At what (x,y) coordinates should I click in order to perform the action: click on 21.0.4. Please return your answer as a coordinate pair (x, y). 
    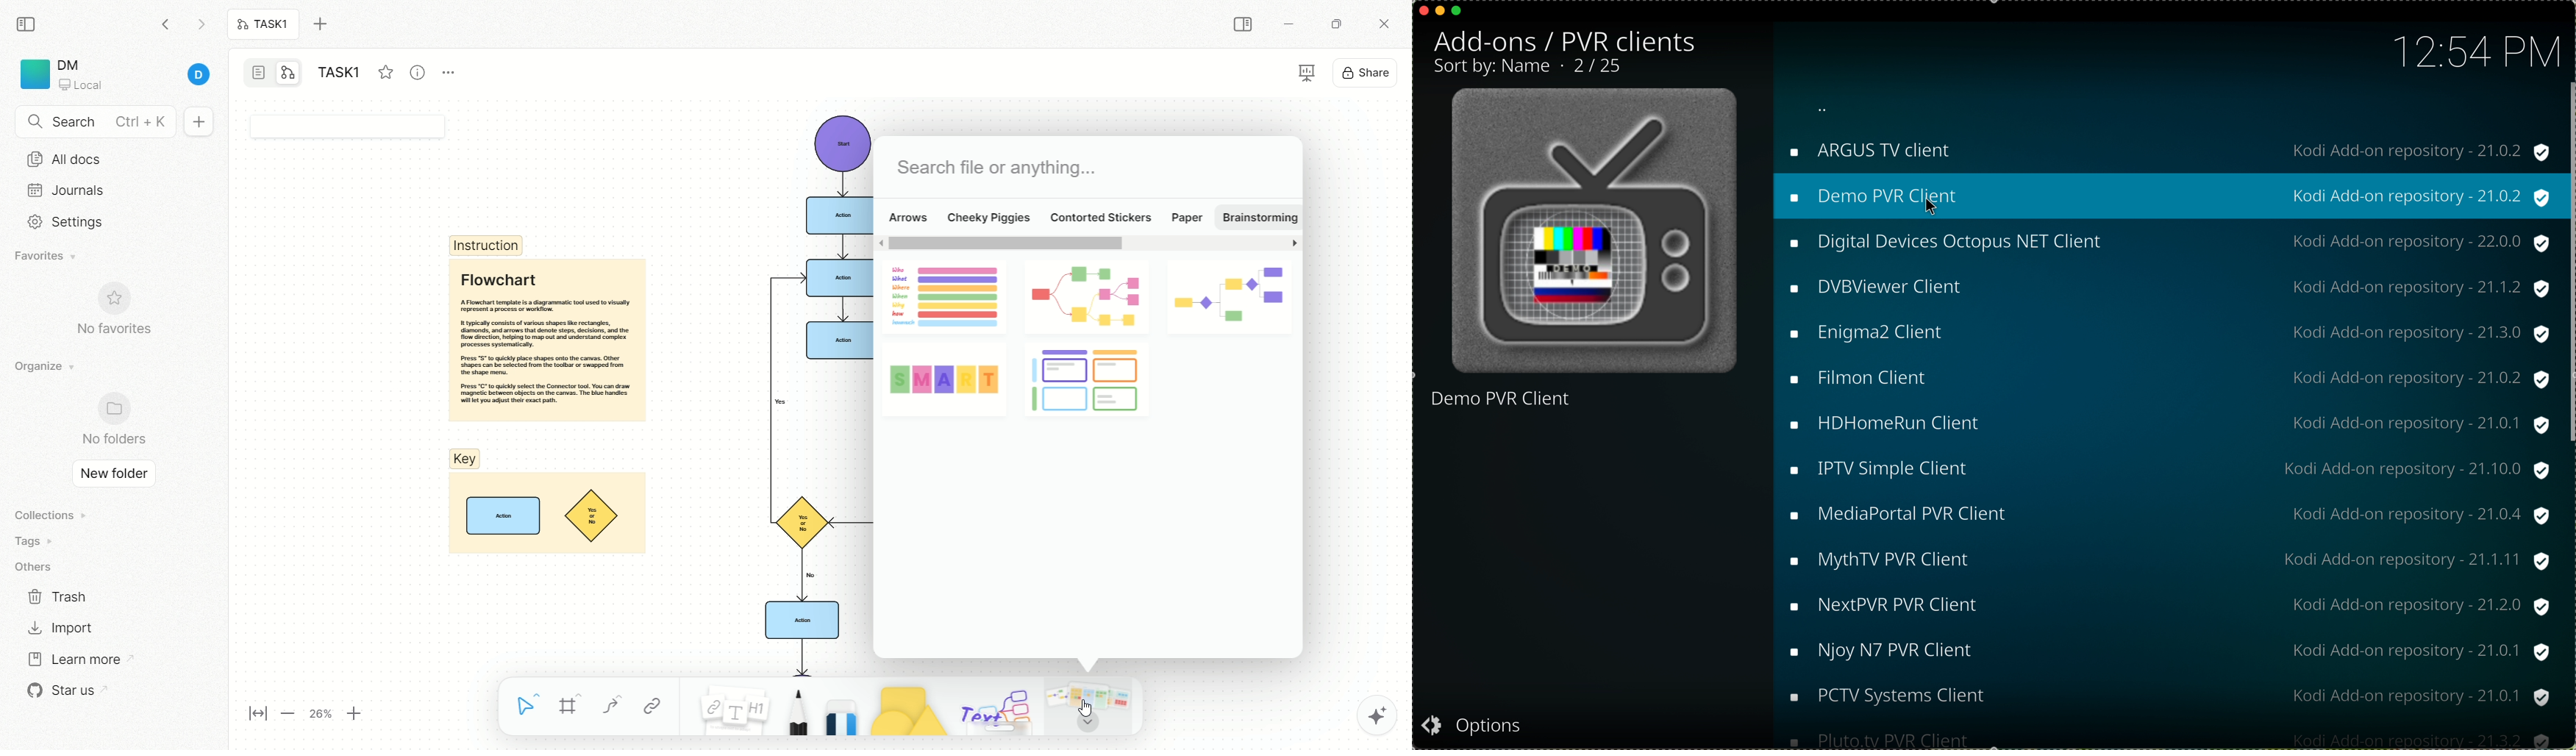
    Looking at the image, I should click on (2500, 514).